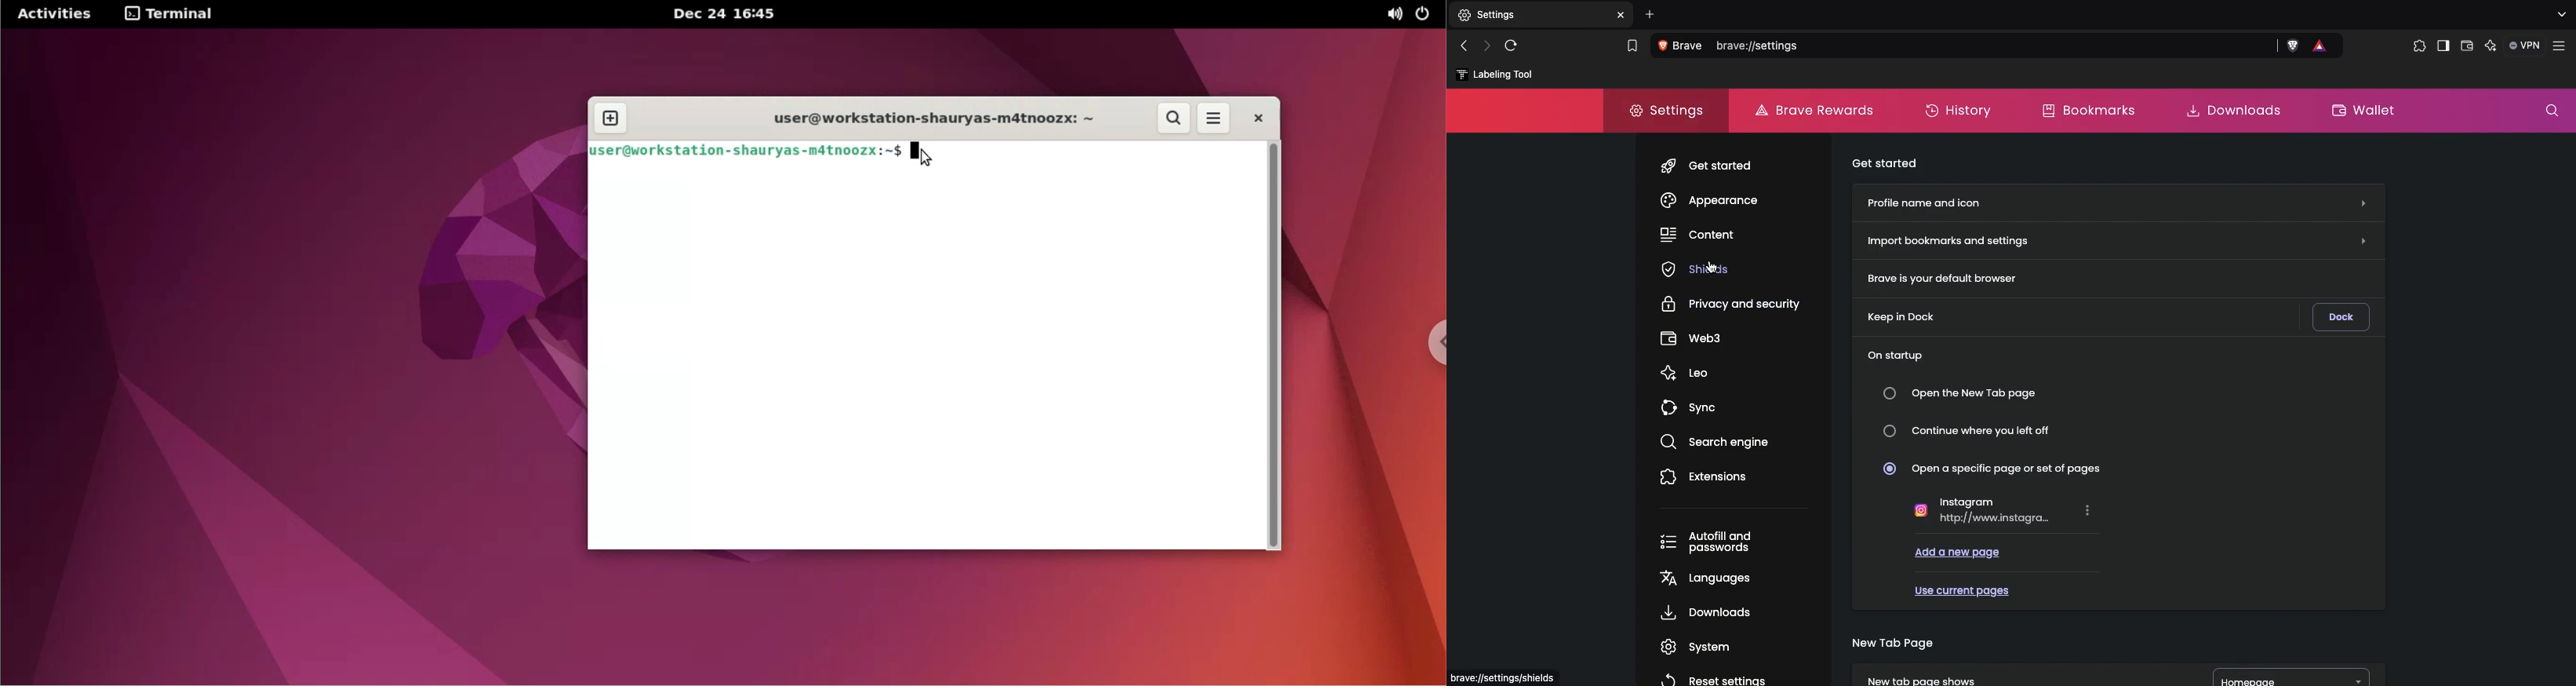 The height and width of the screenshot is (700, 2576). I want to click on Use current pages, so click(1974, 589).